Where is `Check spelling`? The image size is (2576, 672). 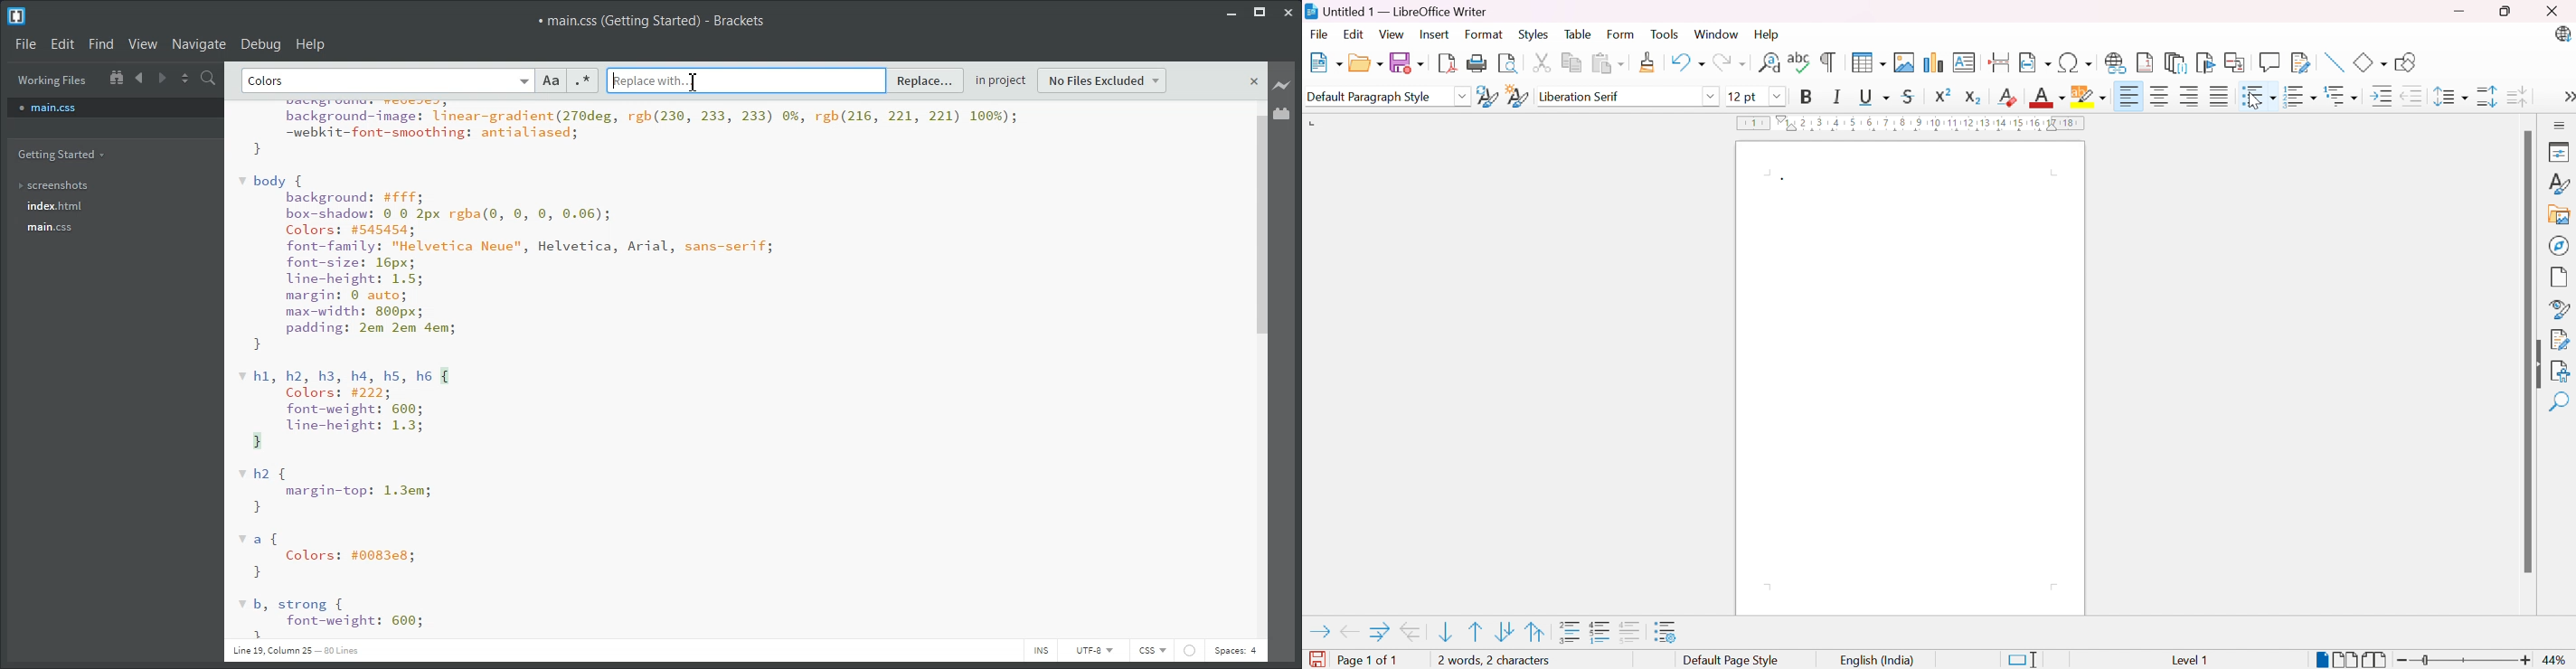
Check spelling is located at coordinates (1800, 61).